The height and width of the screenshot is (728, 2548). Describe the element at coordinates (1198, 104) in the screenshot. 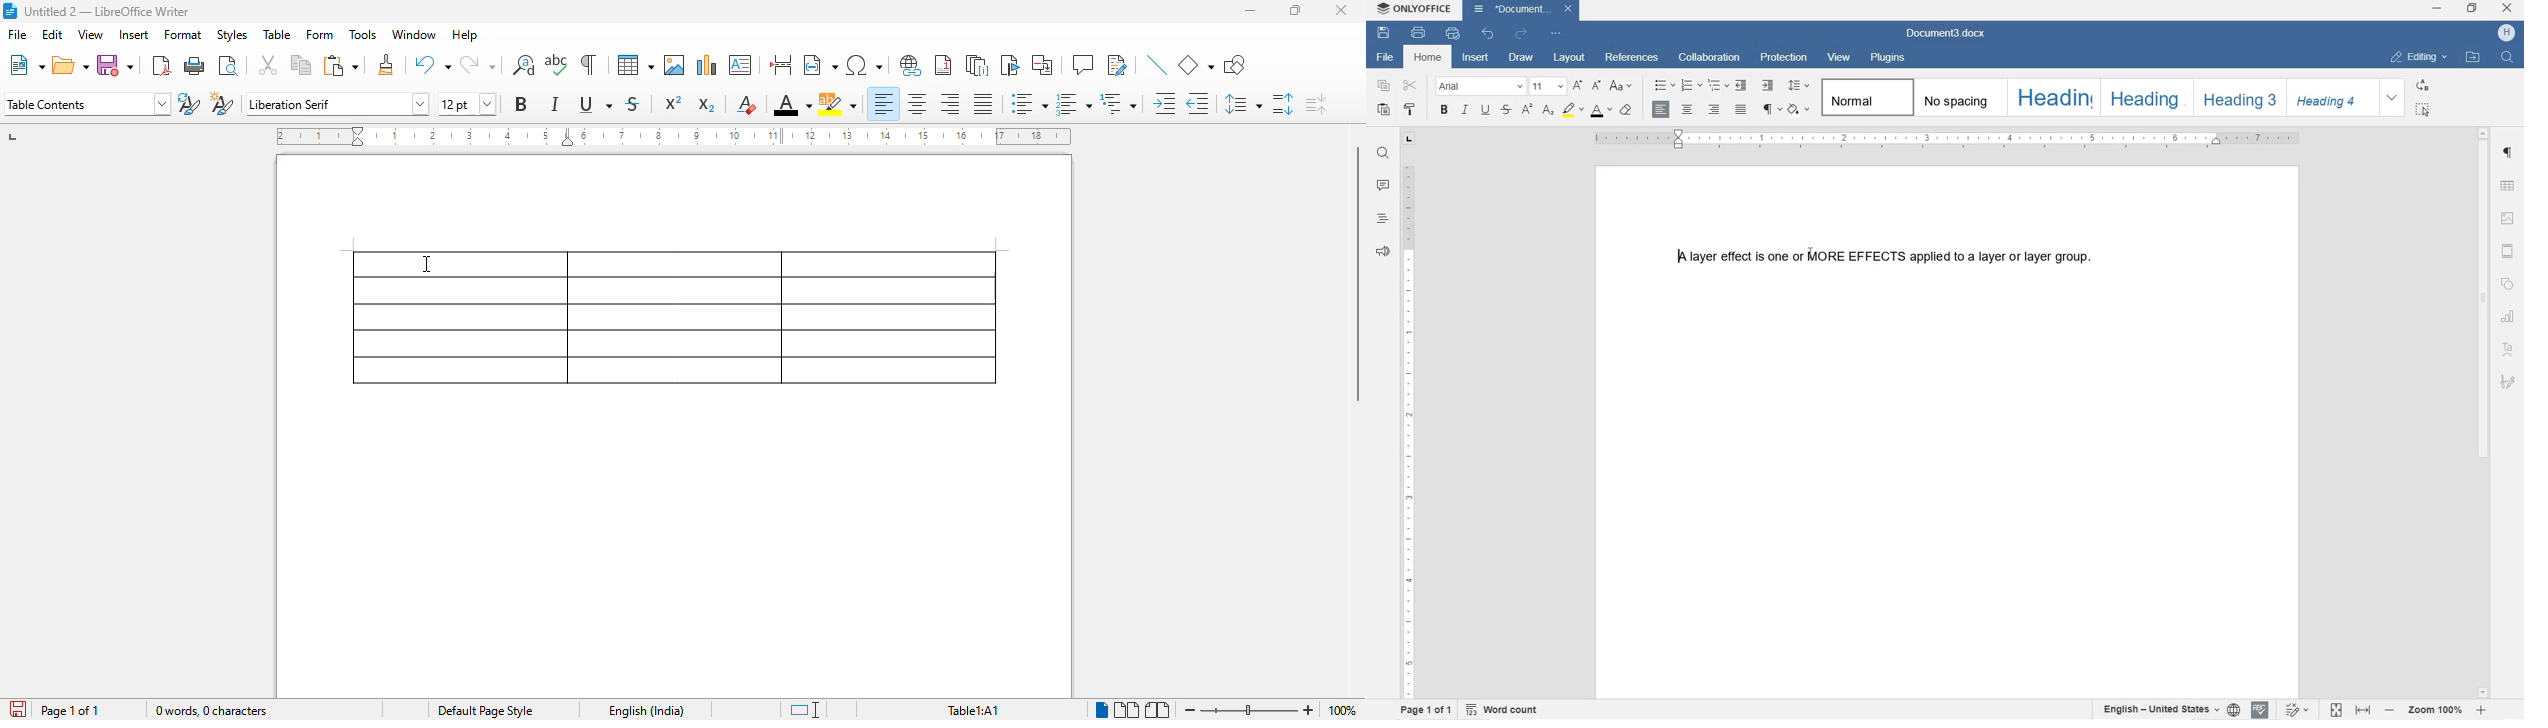

I see `decrease indent` at that location.